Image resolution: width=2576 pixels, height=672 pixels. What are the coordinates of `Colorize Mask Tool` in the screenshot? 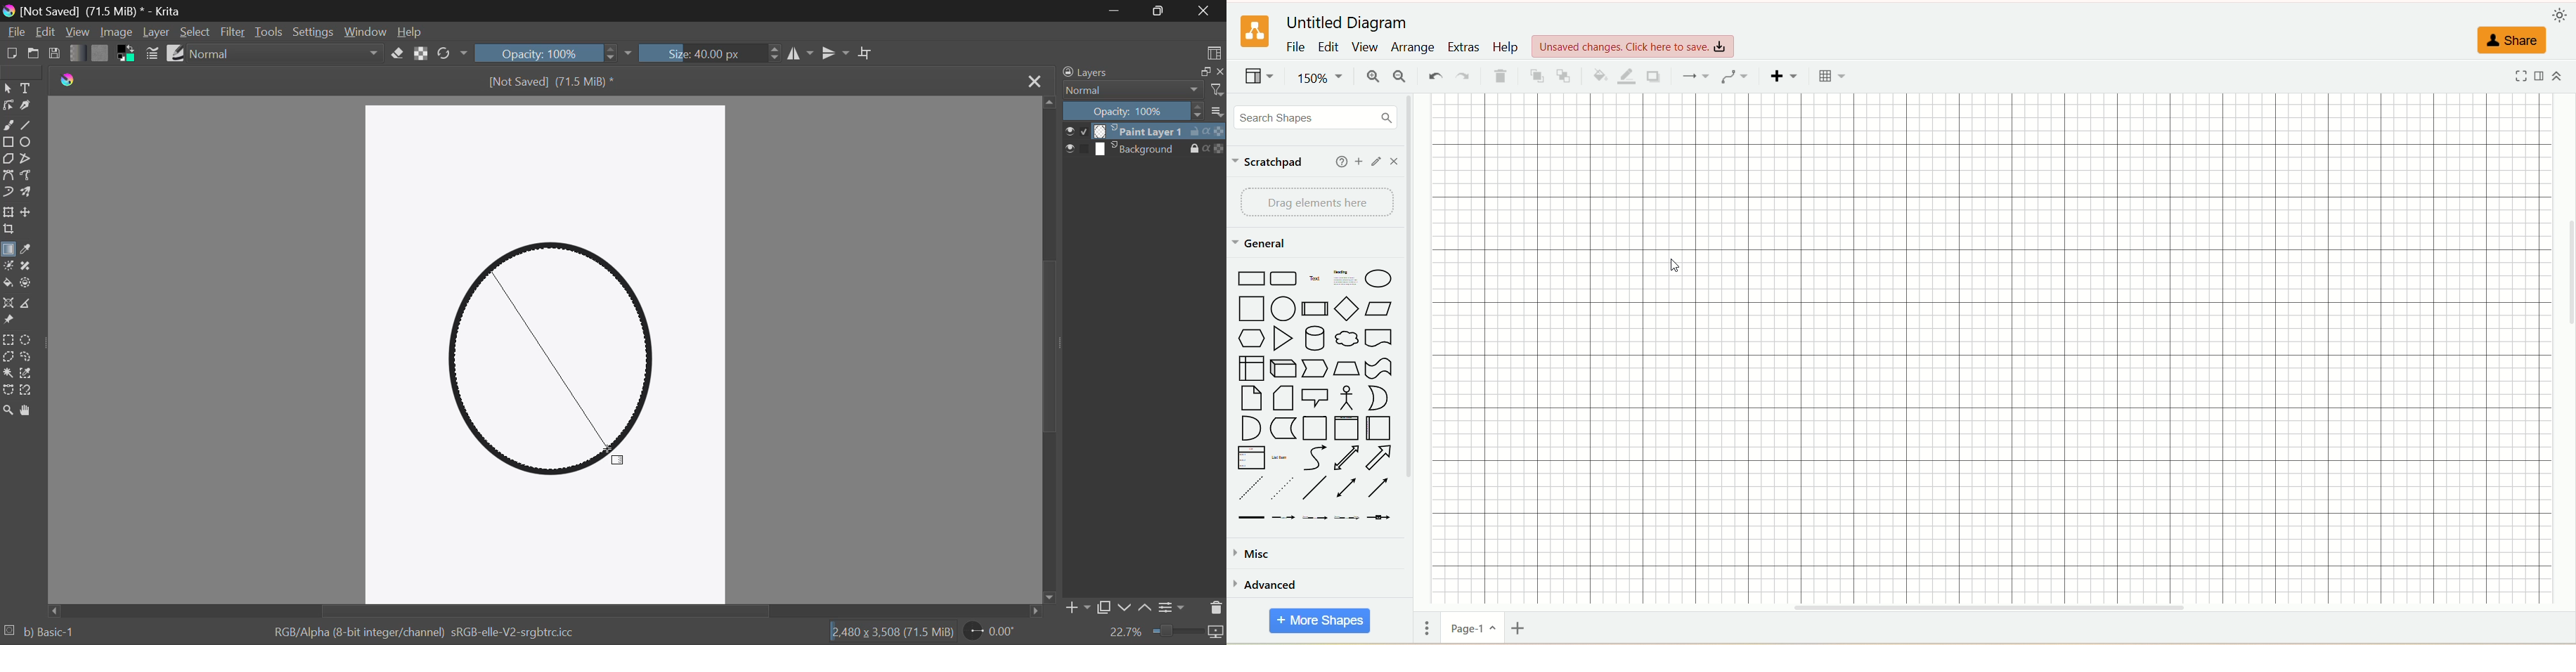 It's located at (8, 268).